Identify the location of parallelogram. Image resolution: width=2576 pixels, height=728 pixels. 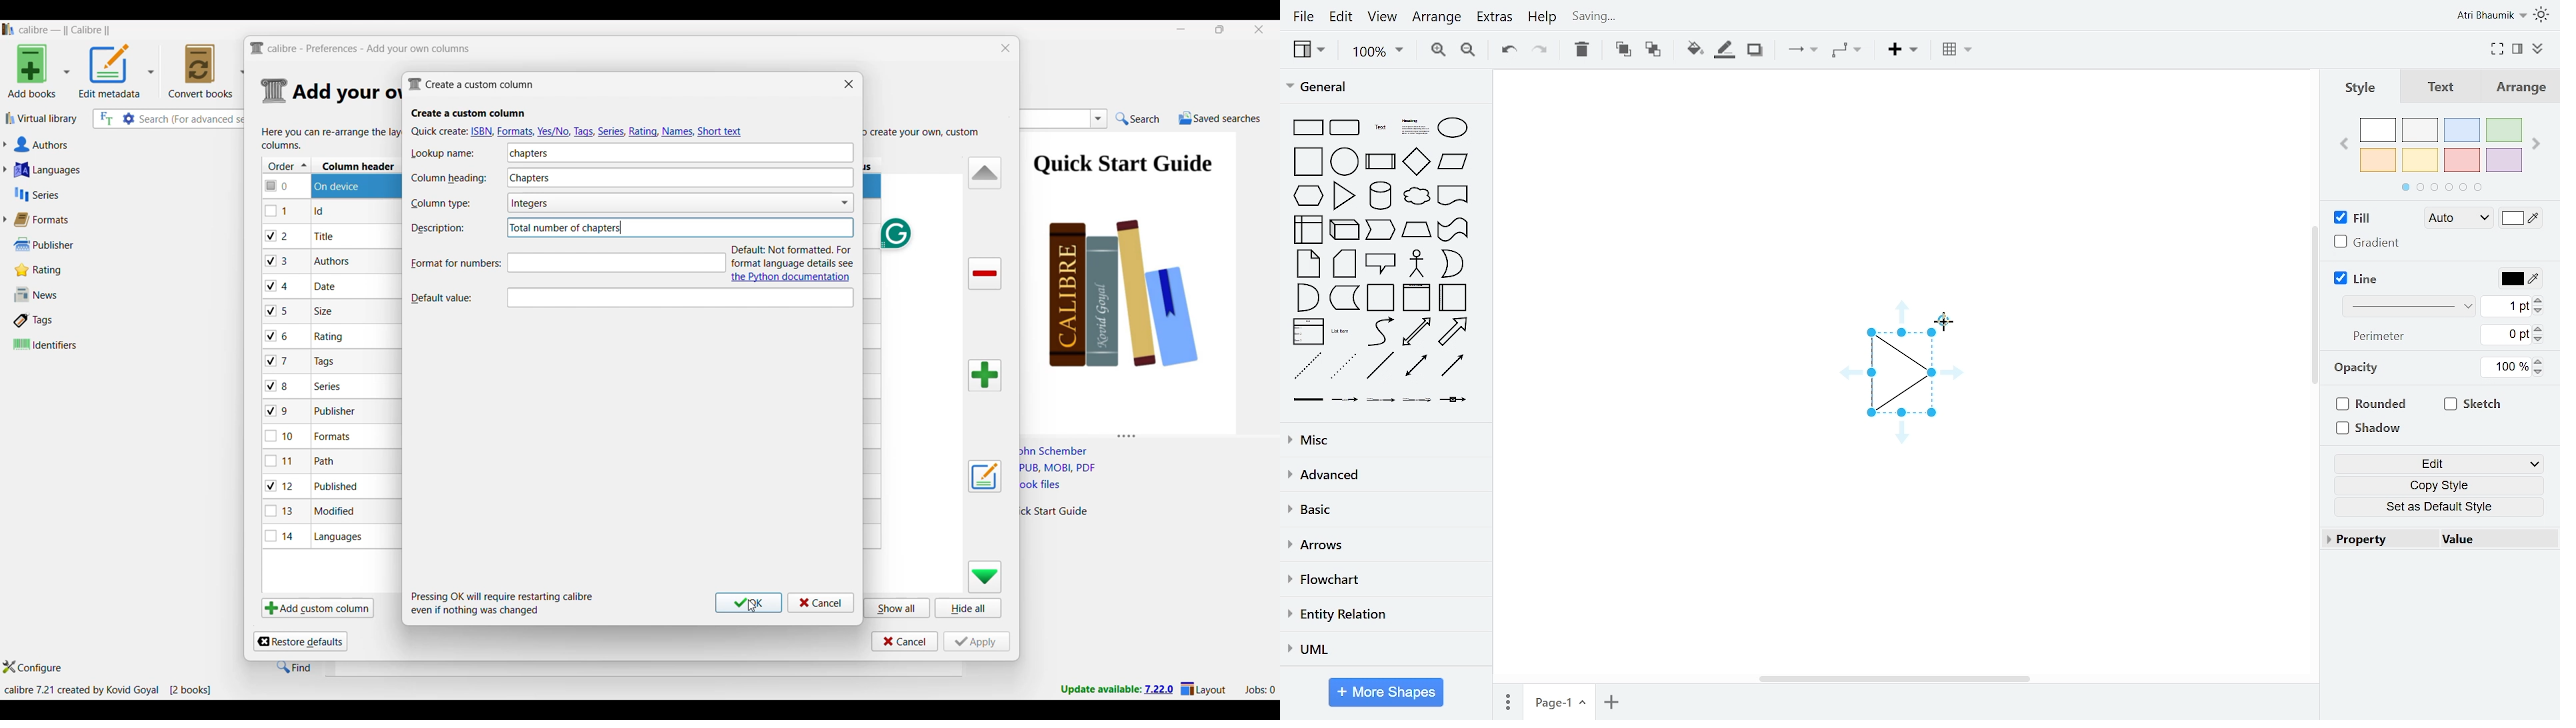
(1453, 162).